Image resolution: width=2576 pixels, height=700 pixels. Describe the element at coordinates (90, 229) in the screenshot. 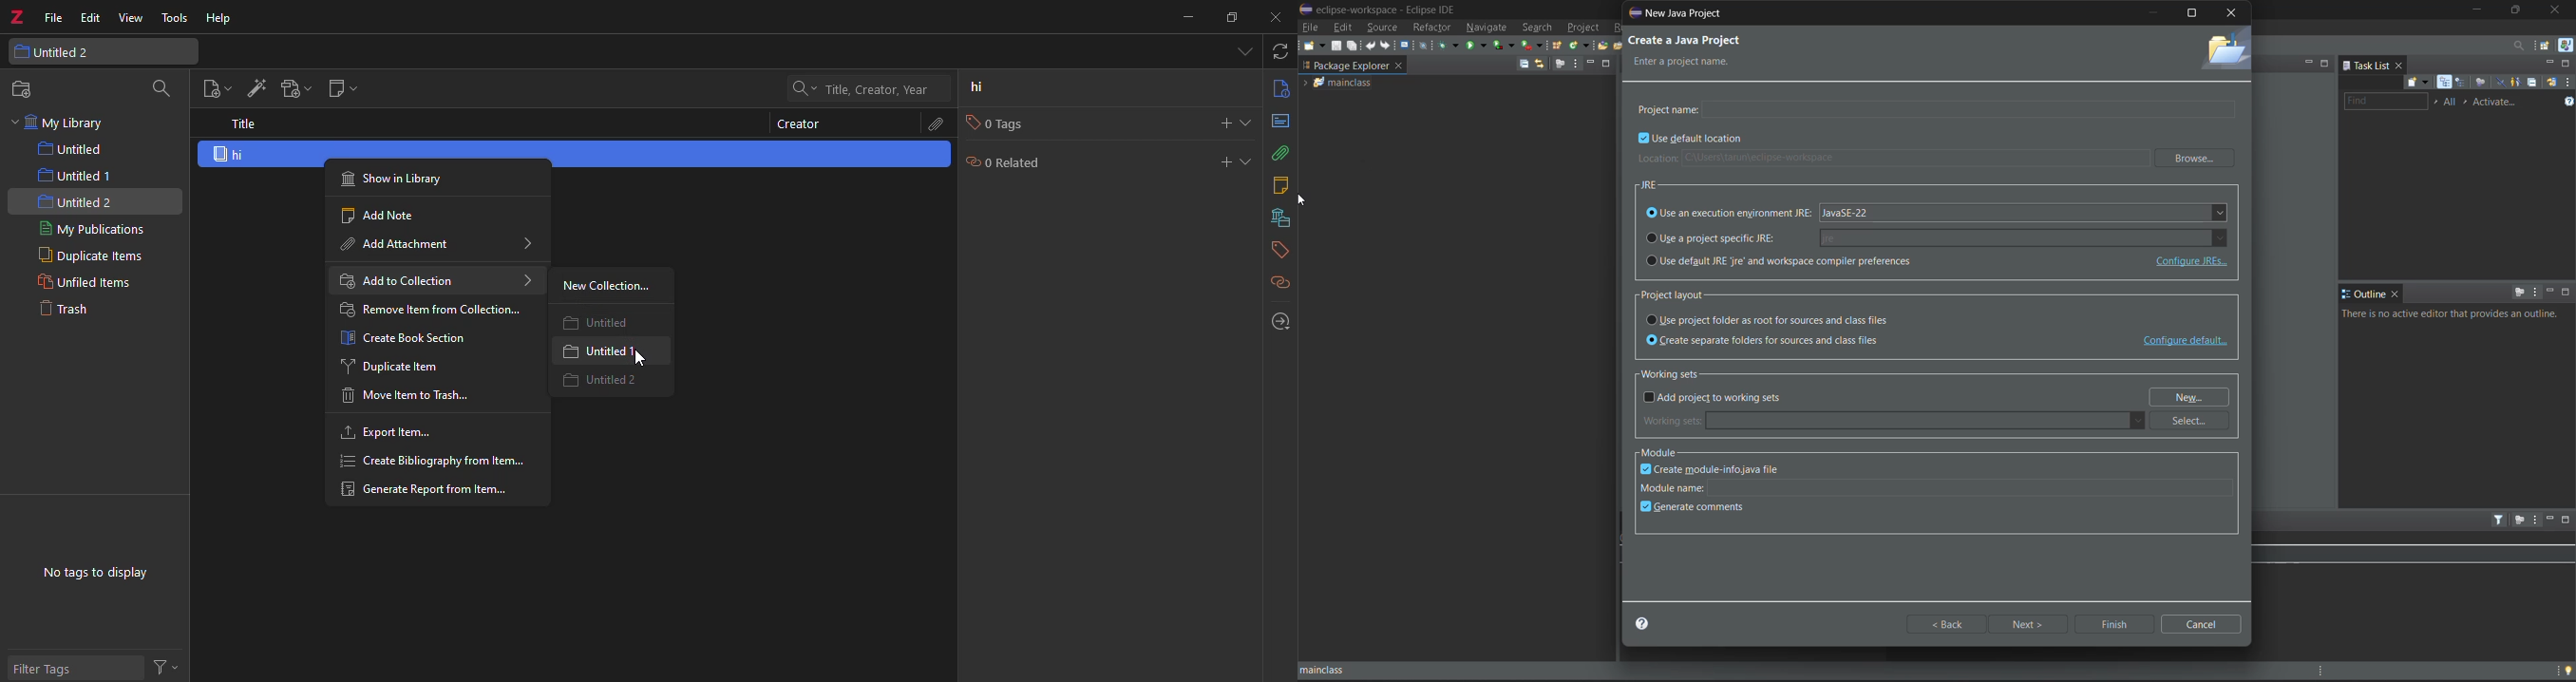

I see `my publications` at that location.